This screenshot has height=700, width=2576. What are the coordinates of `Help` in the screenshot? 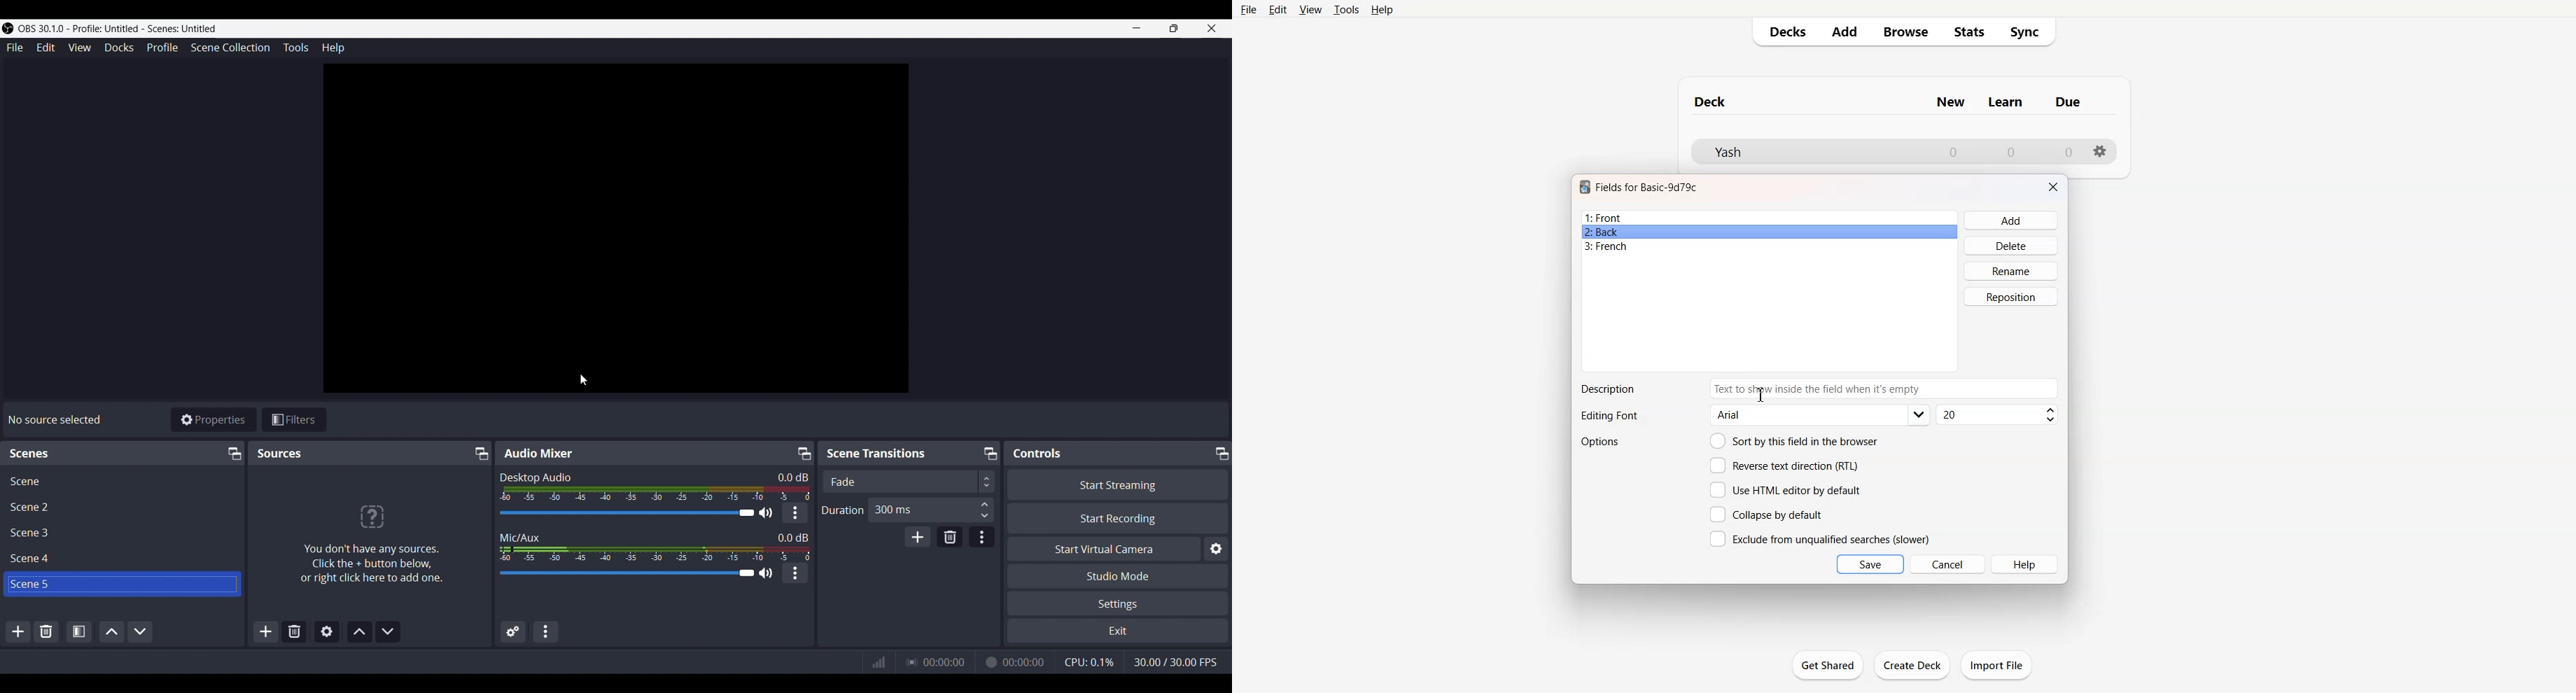 It's located at (332, 47).